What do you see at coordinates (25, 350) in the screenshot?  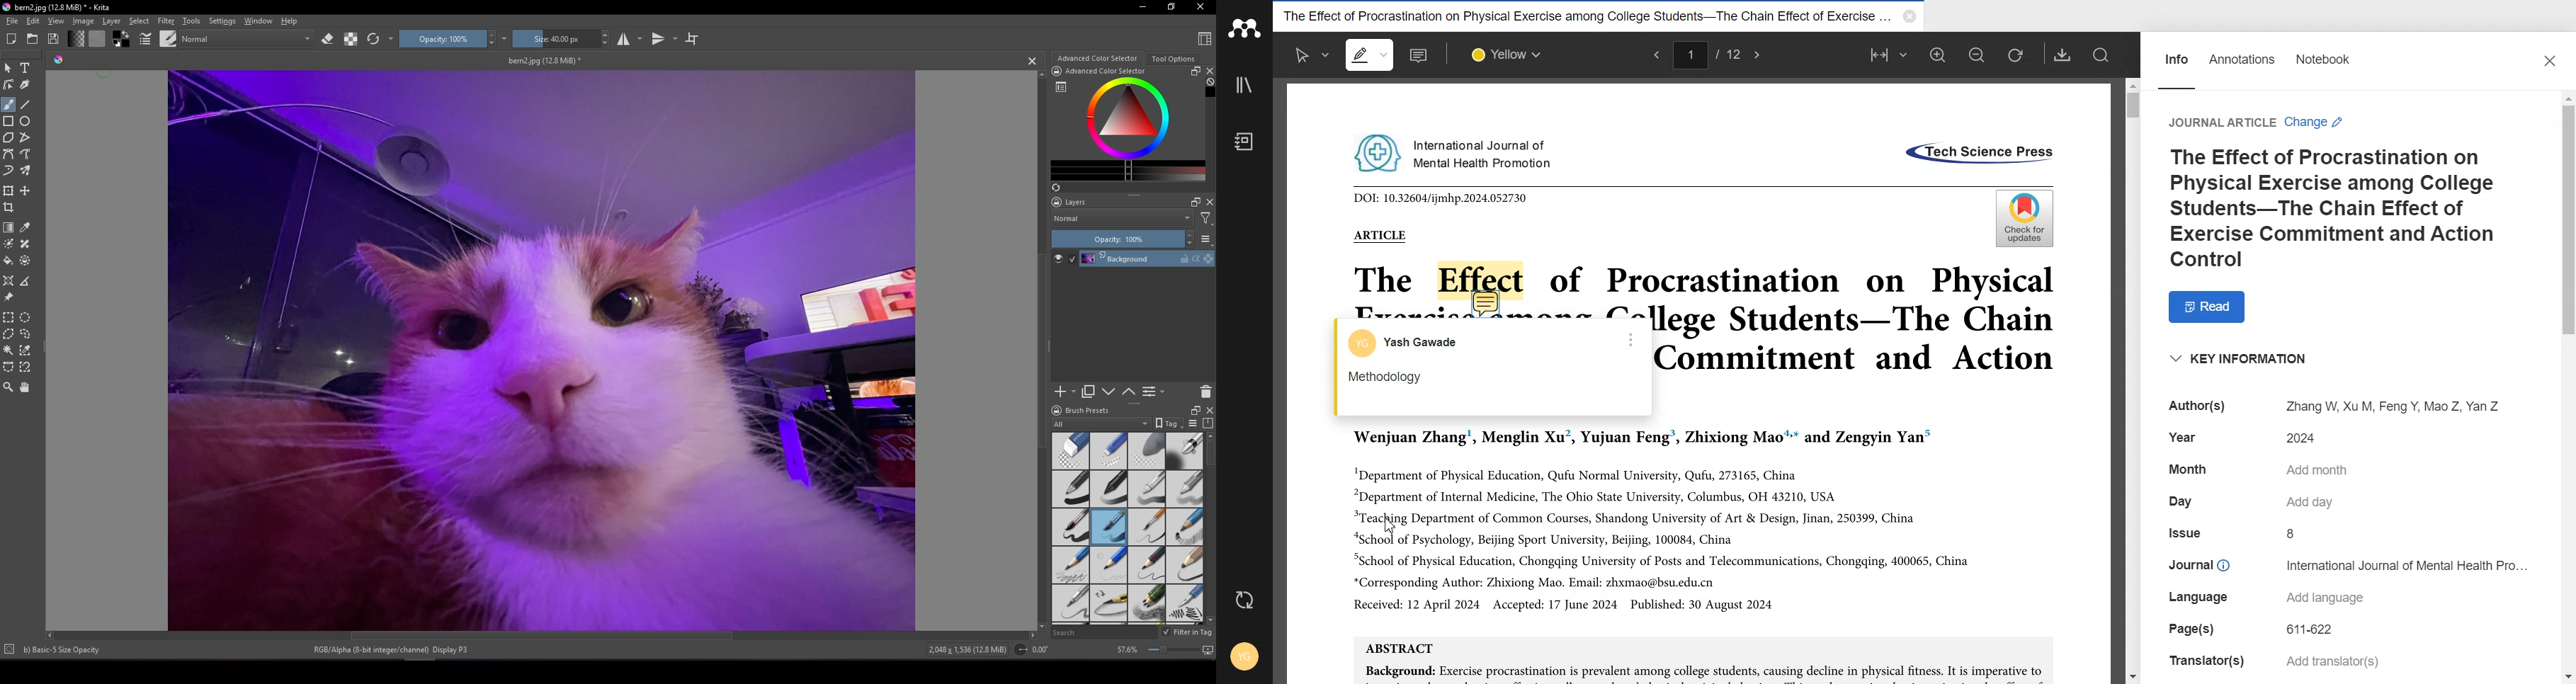 I see `Similar color selection tool` at bounding box center [25, 350].